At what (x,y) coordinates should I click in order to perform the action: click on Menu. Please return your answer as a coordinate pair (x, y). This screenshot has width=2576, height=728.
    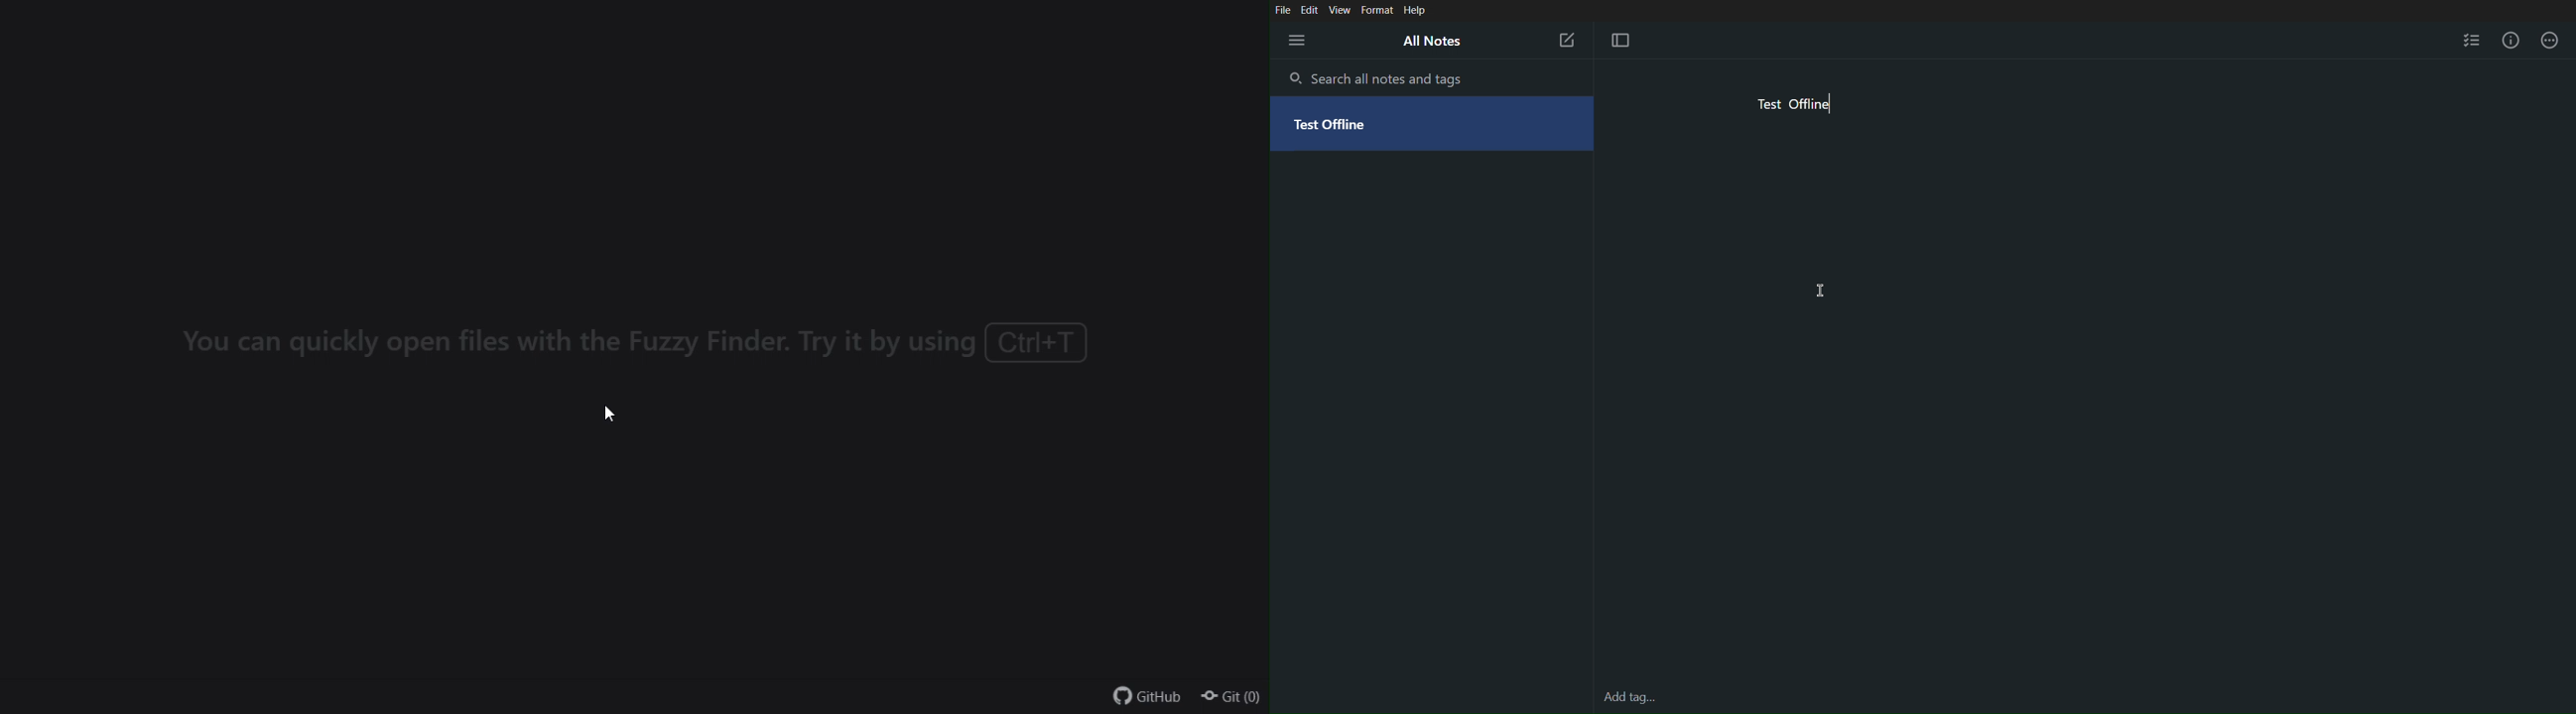
    Looking at the image, I should click on (1295, 39).